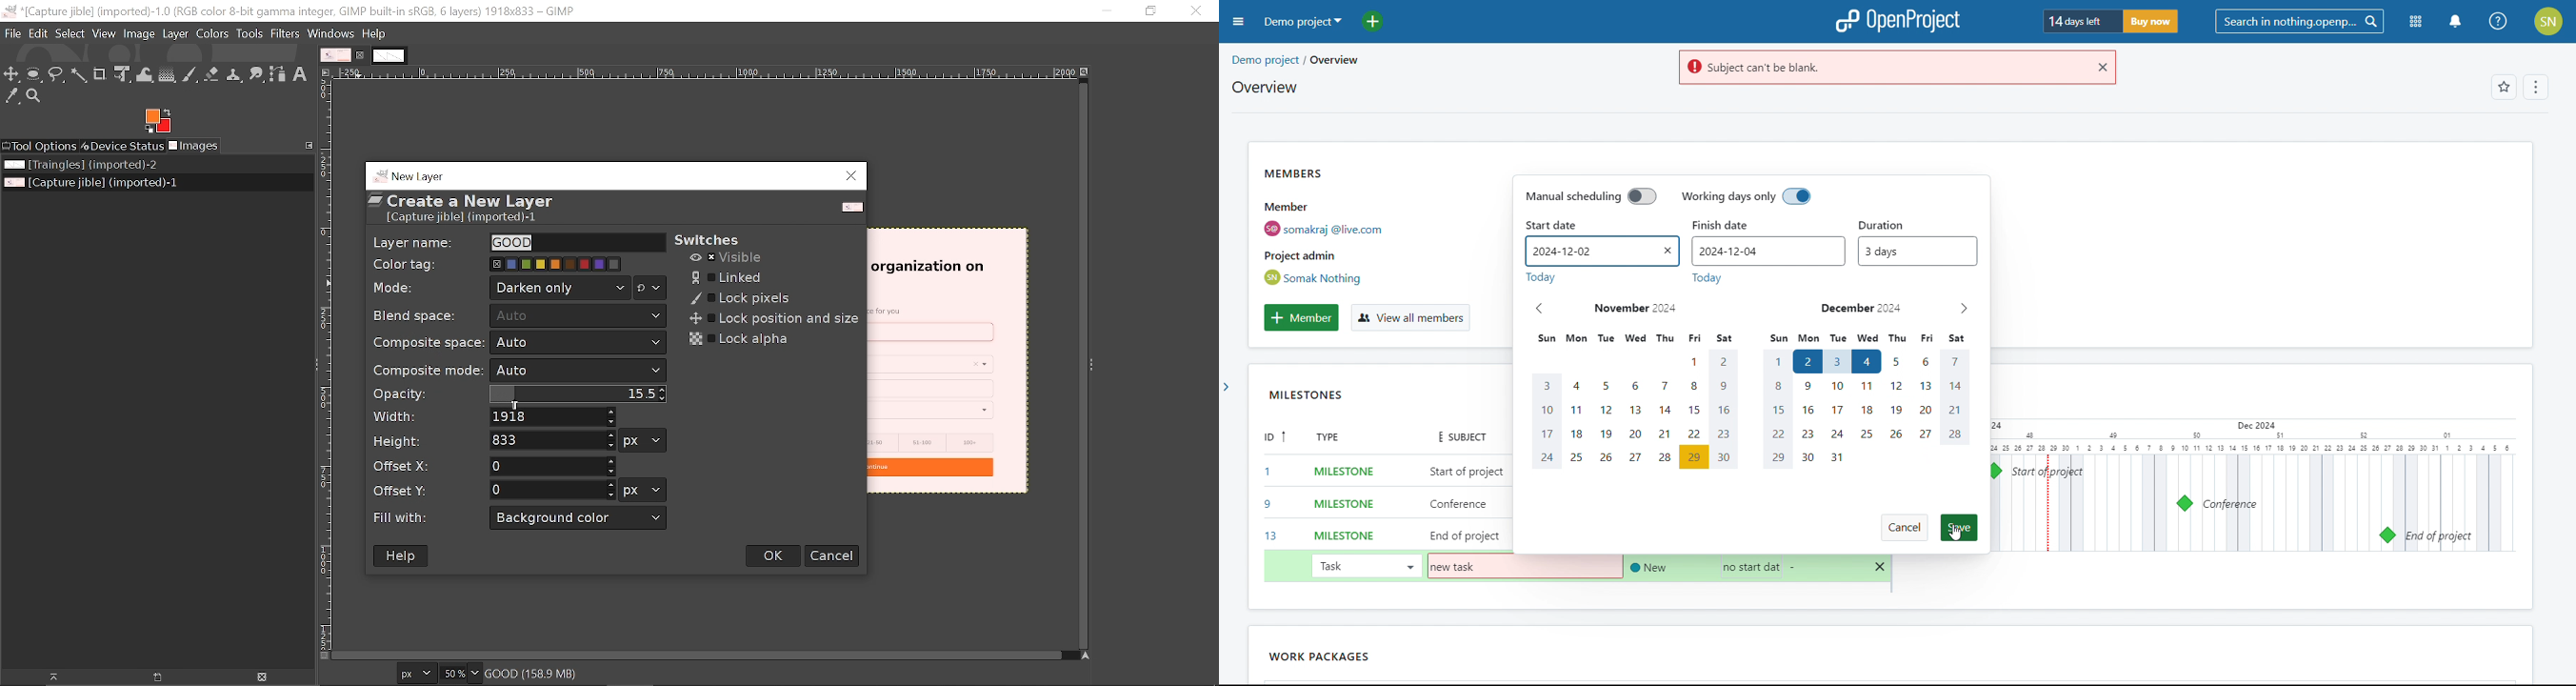  Describe the element at coordinates (1637, 308) in the screenshot. I see `november 2024` at that location.